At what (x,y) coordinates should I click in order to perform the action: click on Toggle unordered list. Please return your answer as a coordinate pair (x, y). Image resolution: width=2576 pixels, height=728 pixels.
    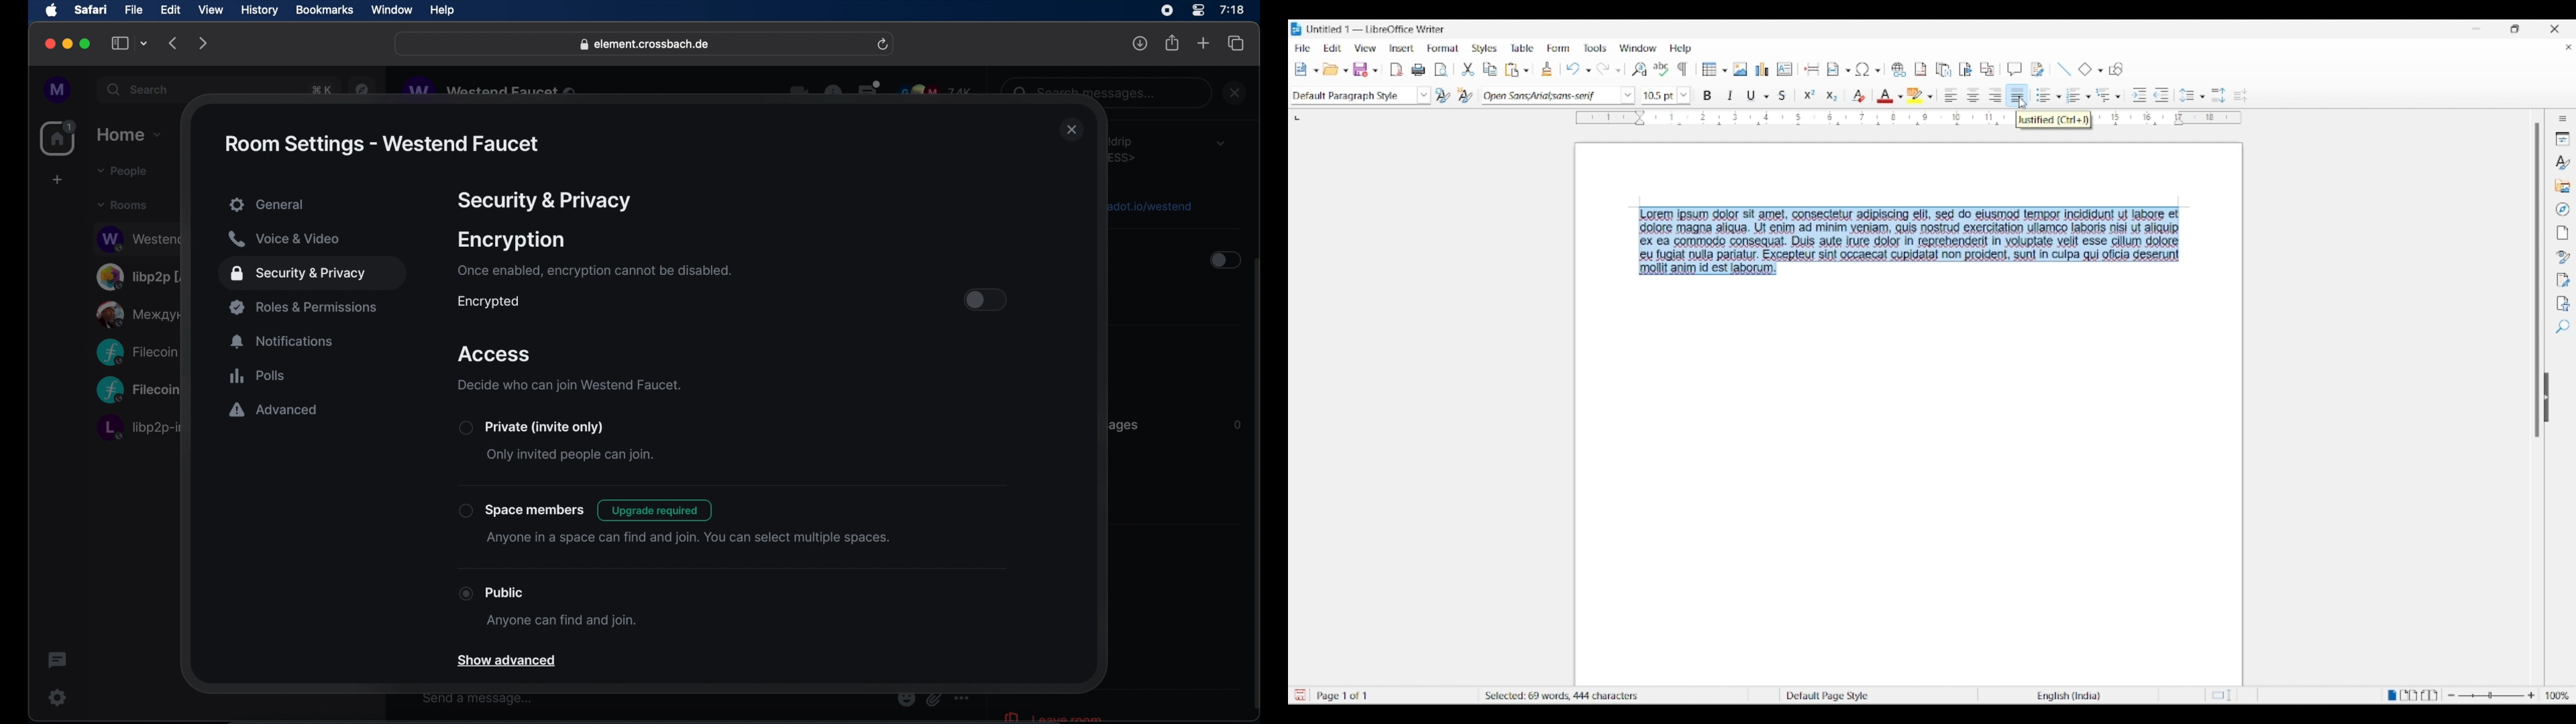
    Looking at the image, I should click on (2040, 95).